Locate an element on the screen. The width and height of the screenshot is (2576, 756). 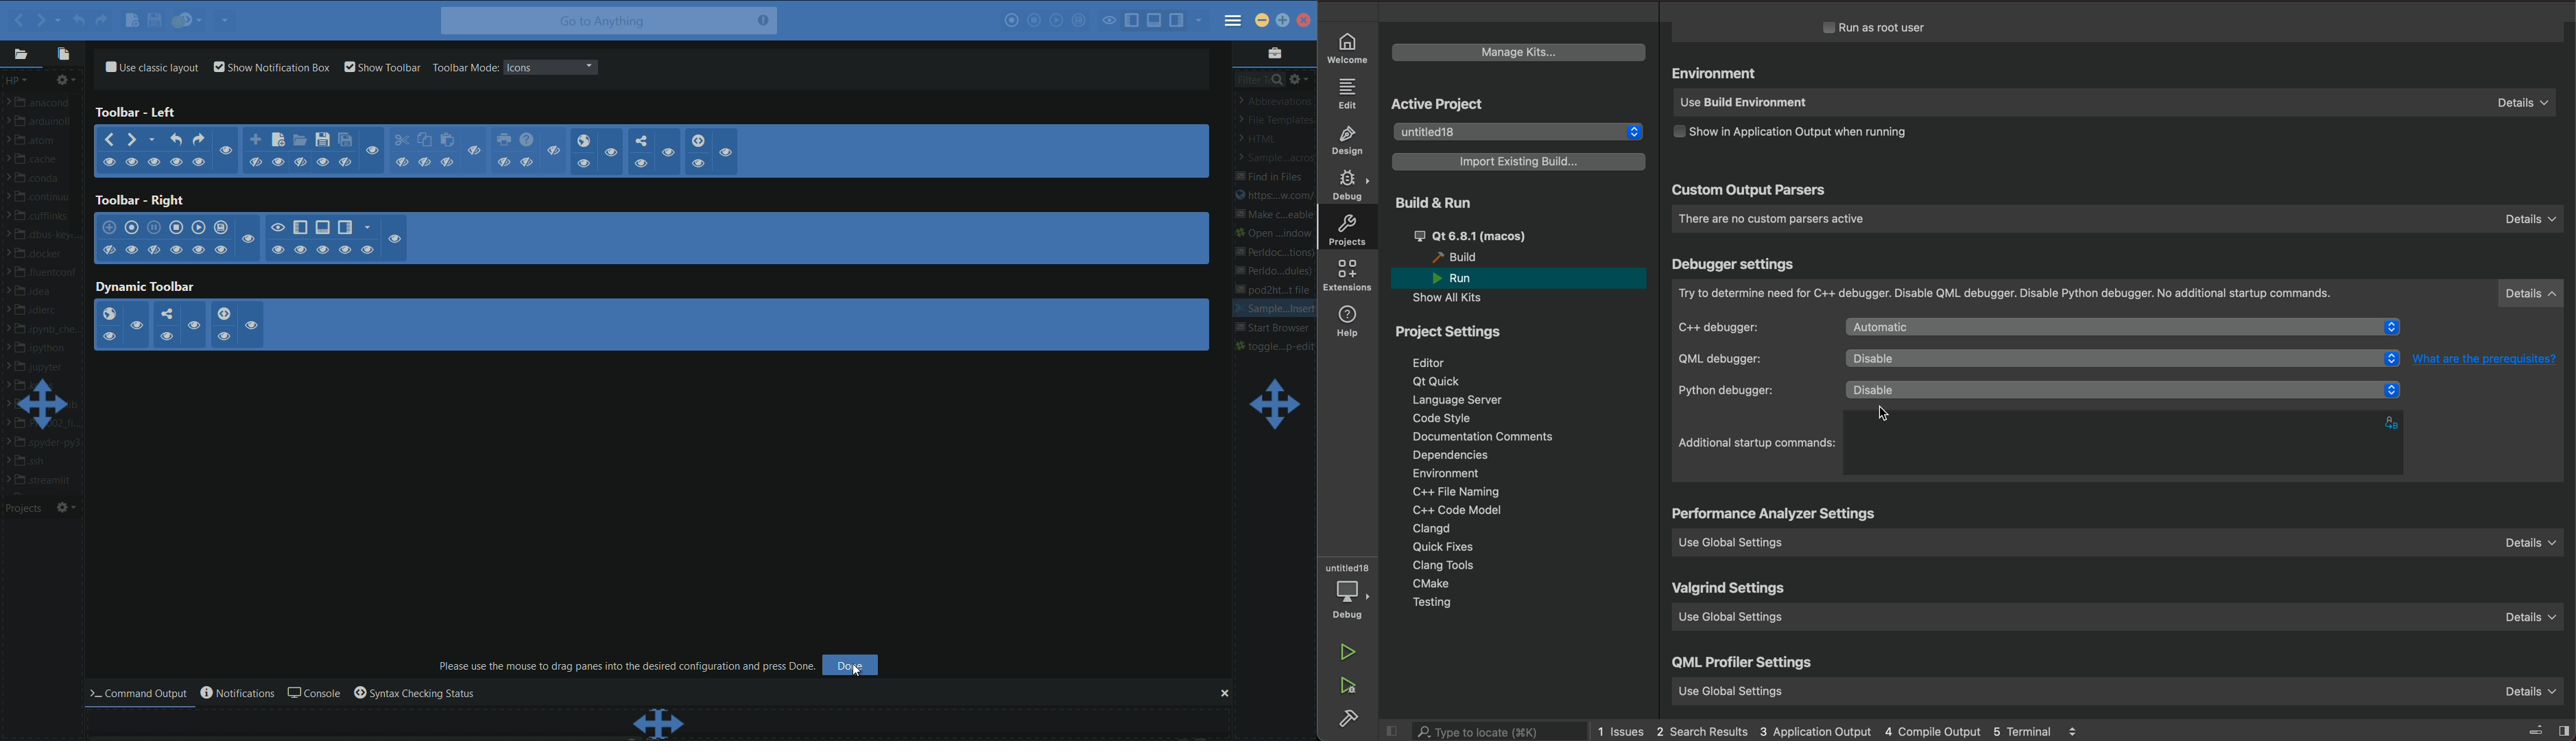
language is located at coordinates (1466, 400).